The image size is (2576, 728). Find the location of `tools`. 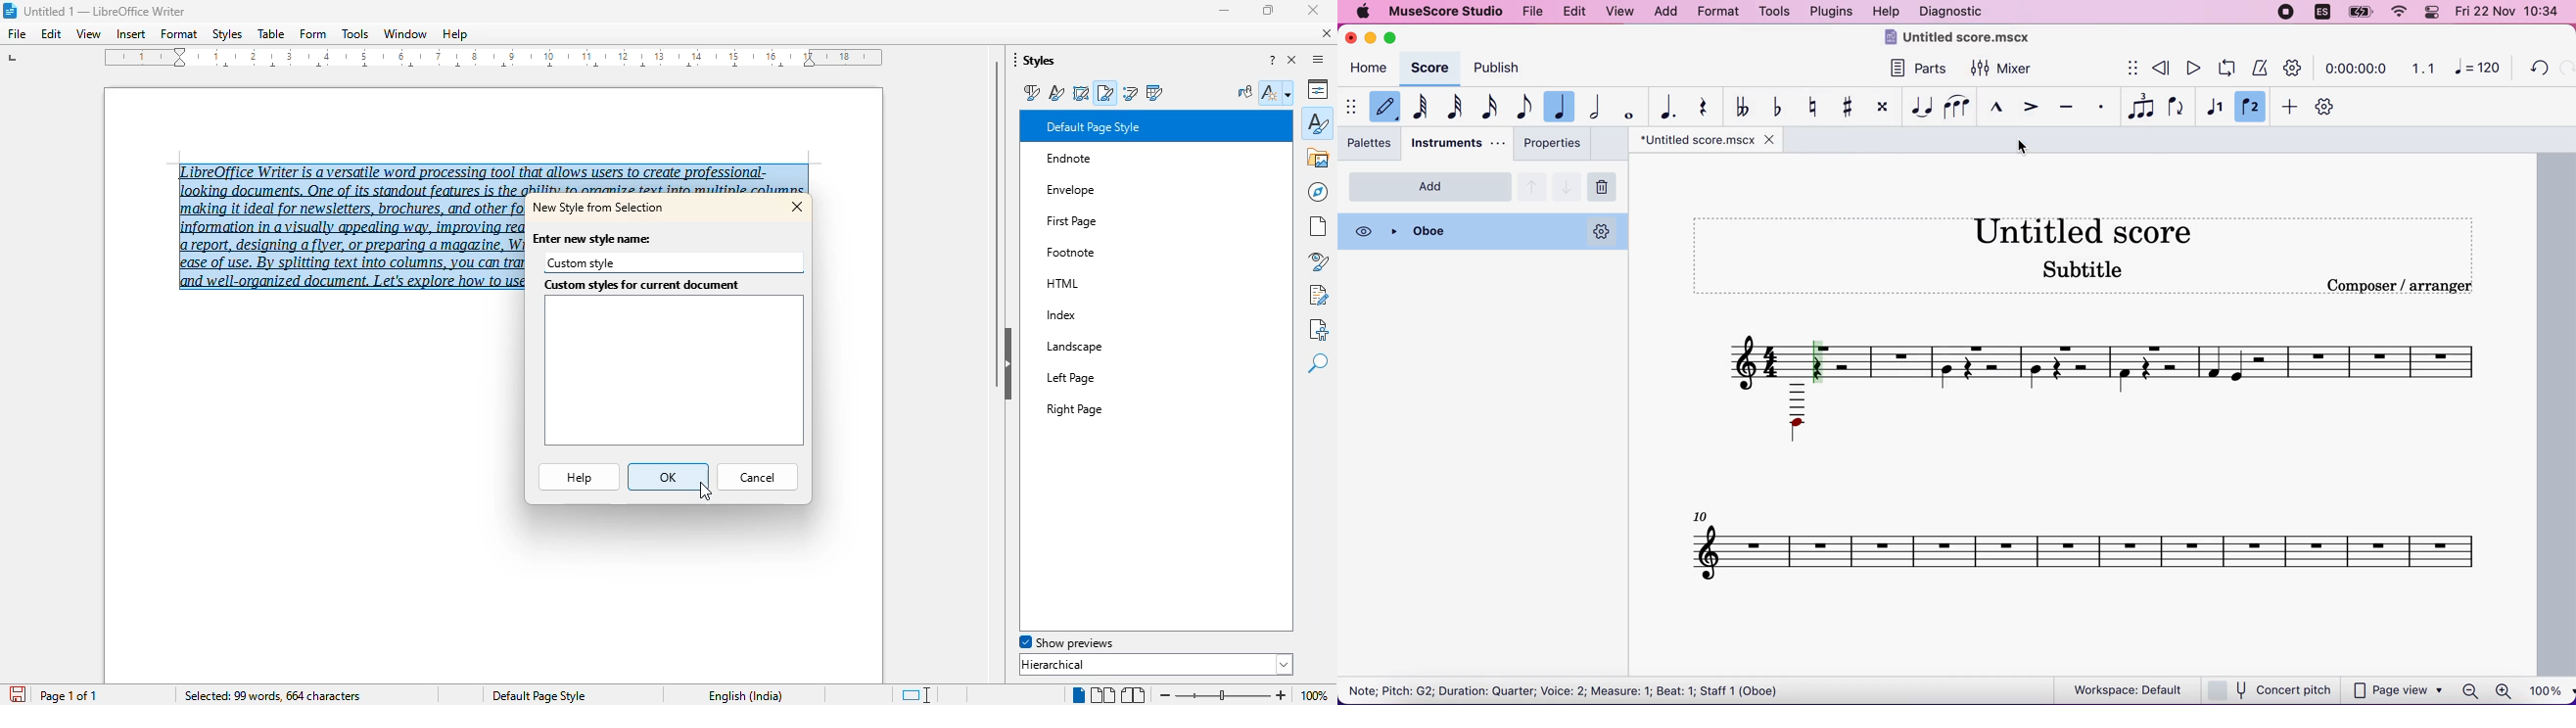

tools is located at coordinates (1775, 13).